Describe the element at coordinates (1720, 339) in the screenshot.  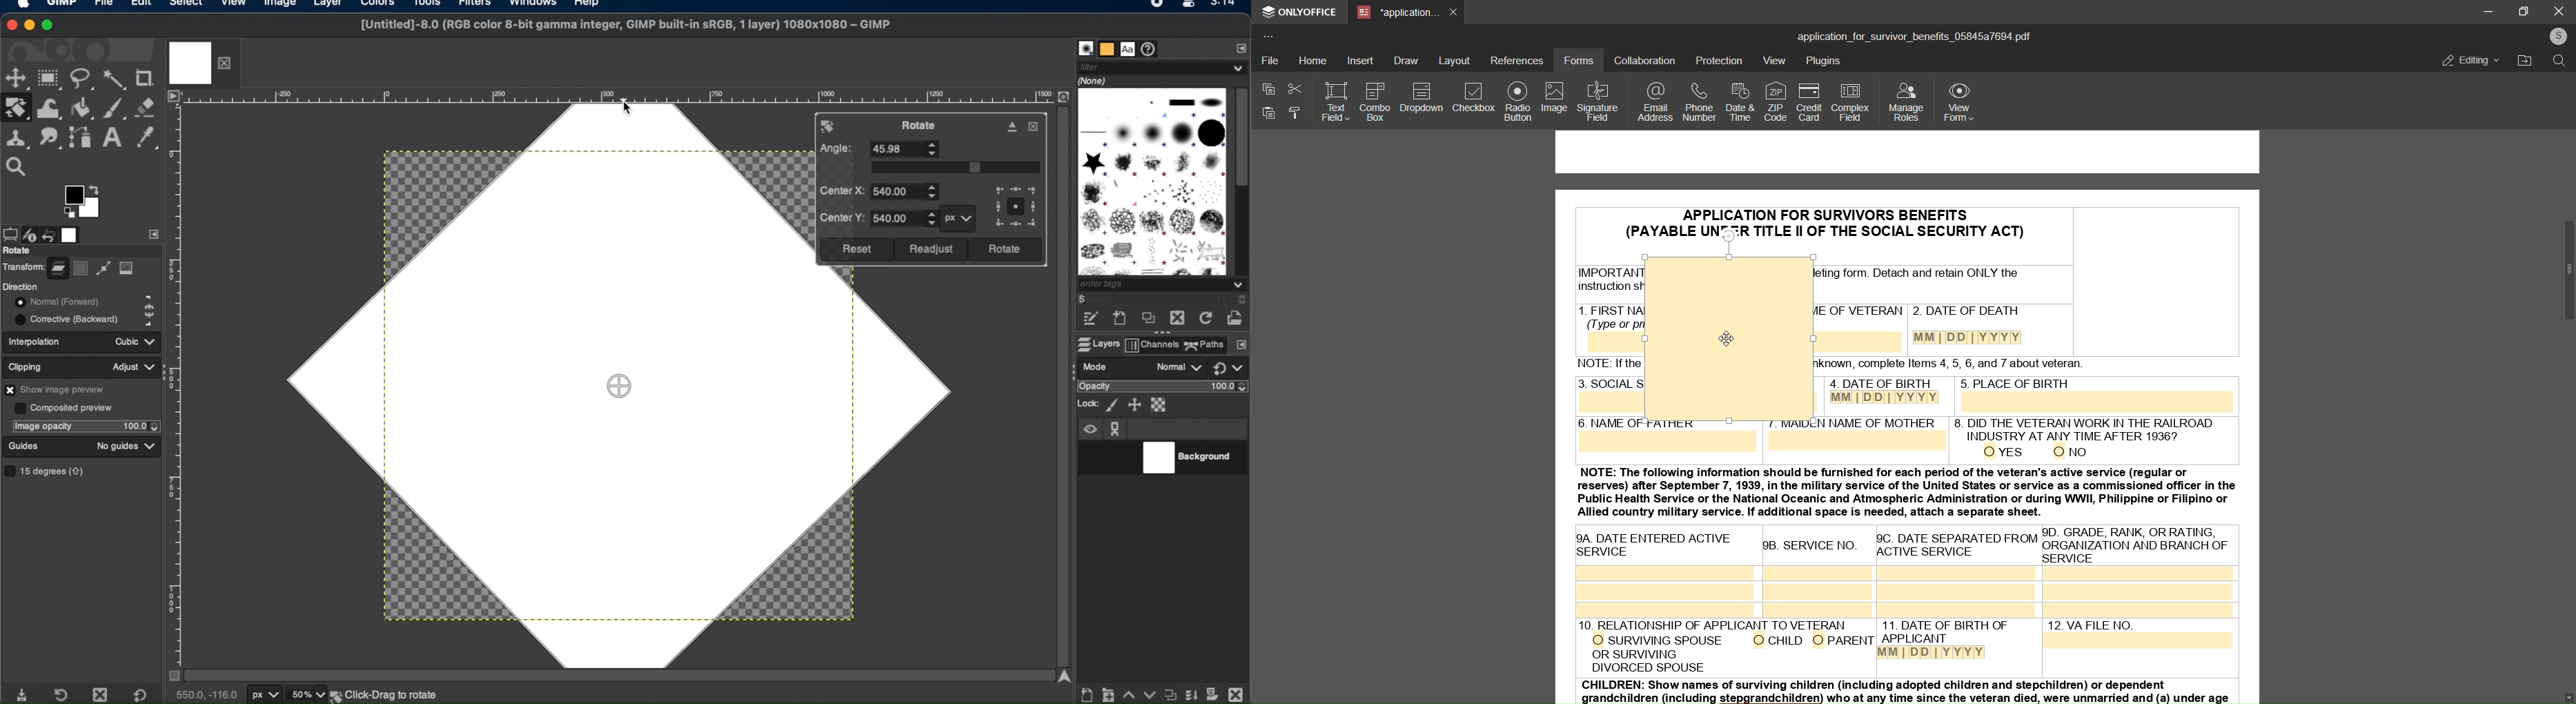
I see `cursor` at that location.